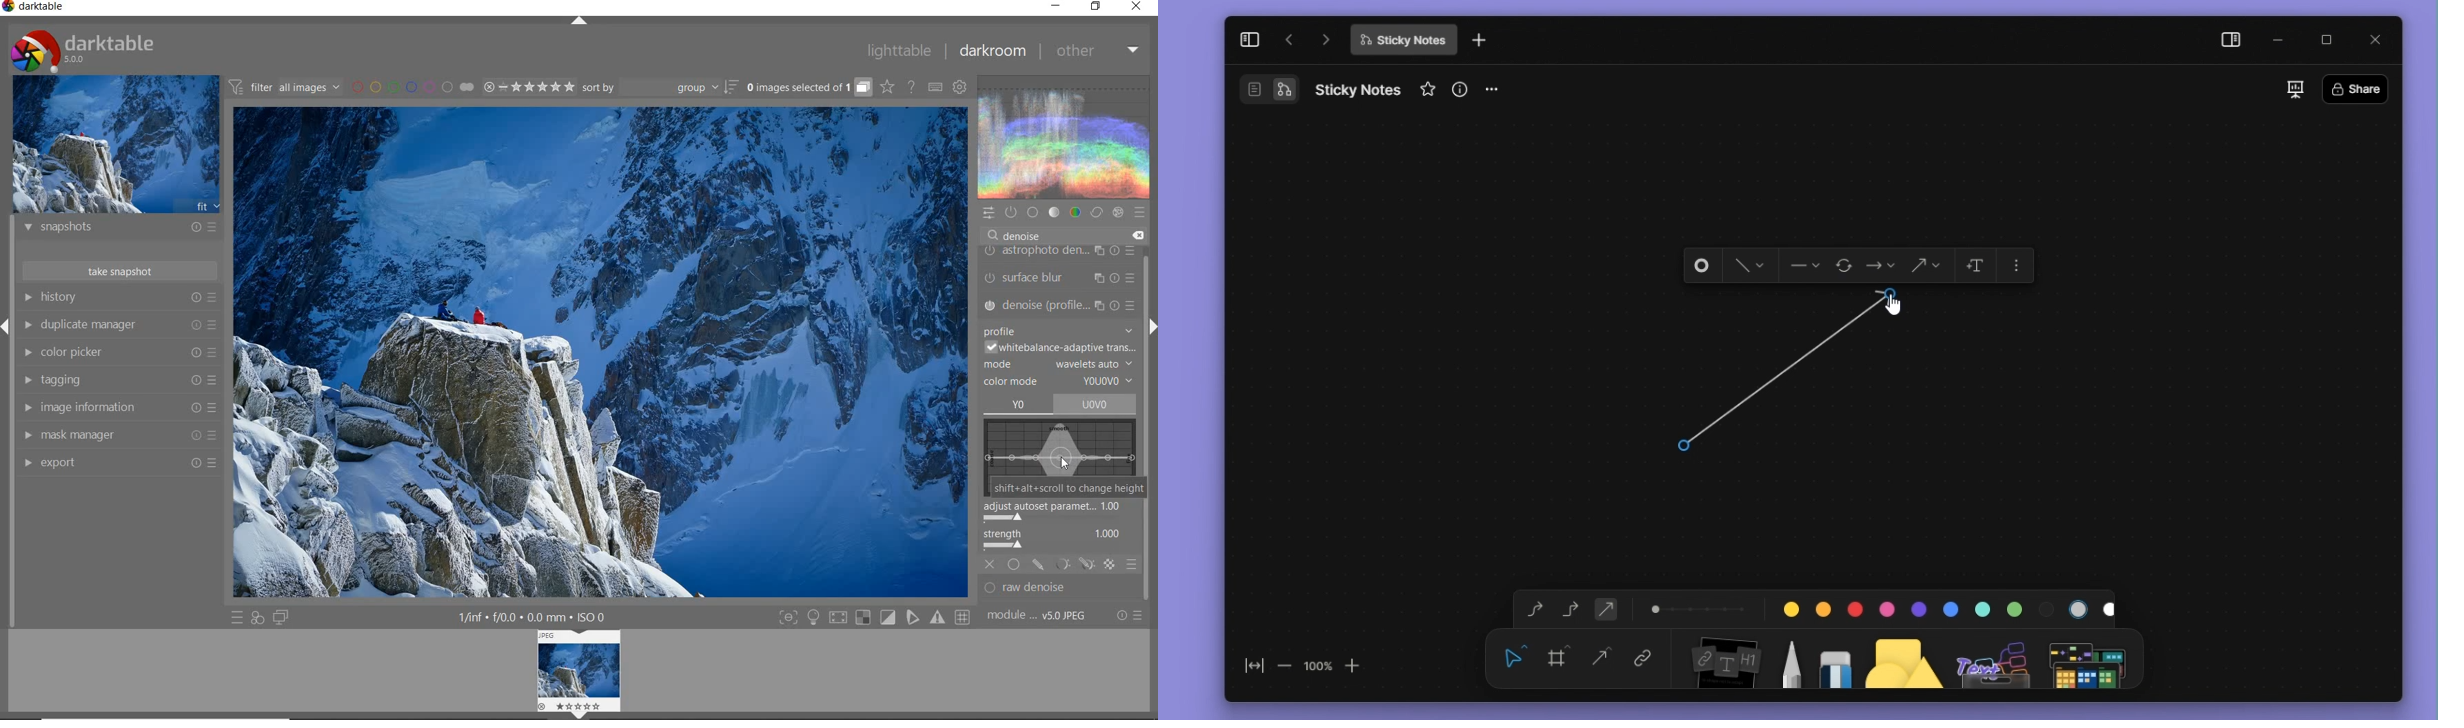 This screenshot has height=728, width=2464. What do you see at coordinates (581, 674) in the screenshot?
I see `IMAGE` at bounding box center [581, 674].